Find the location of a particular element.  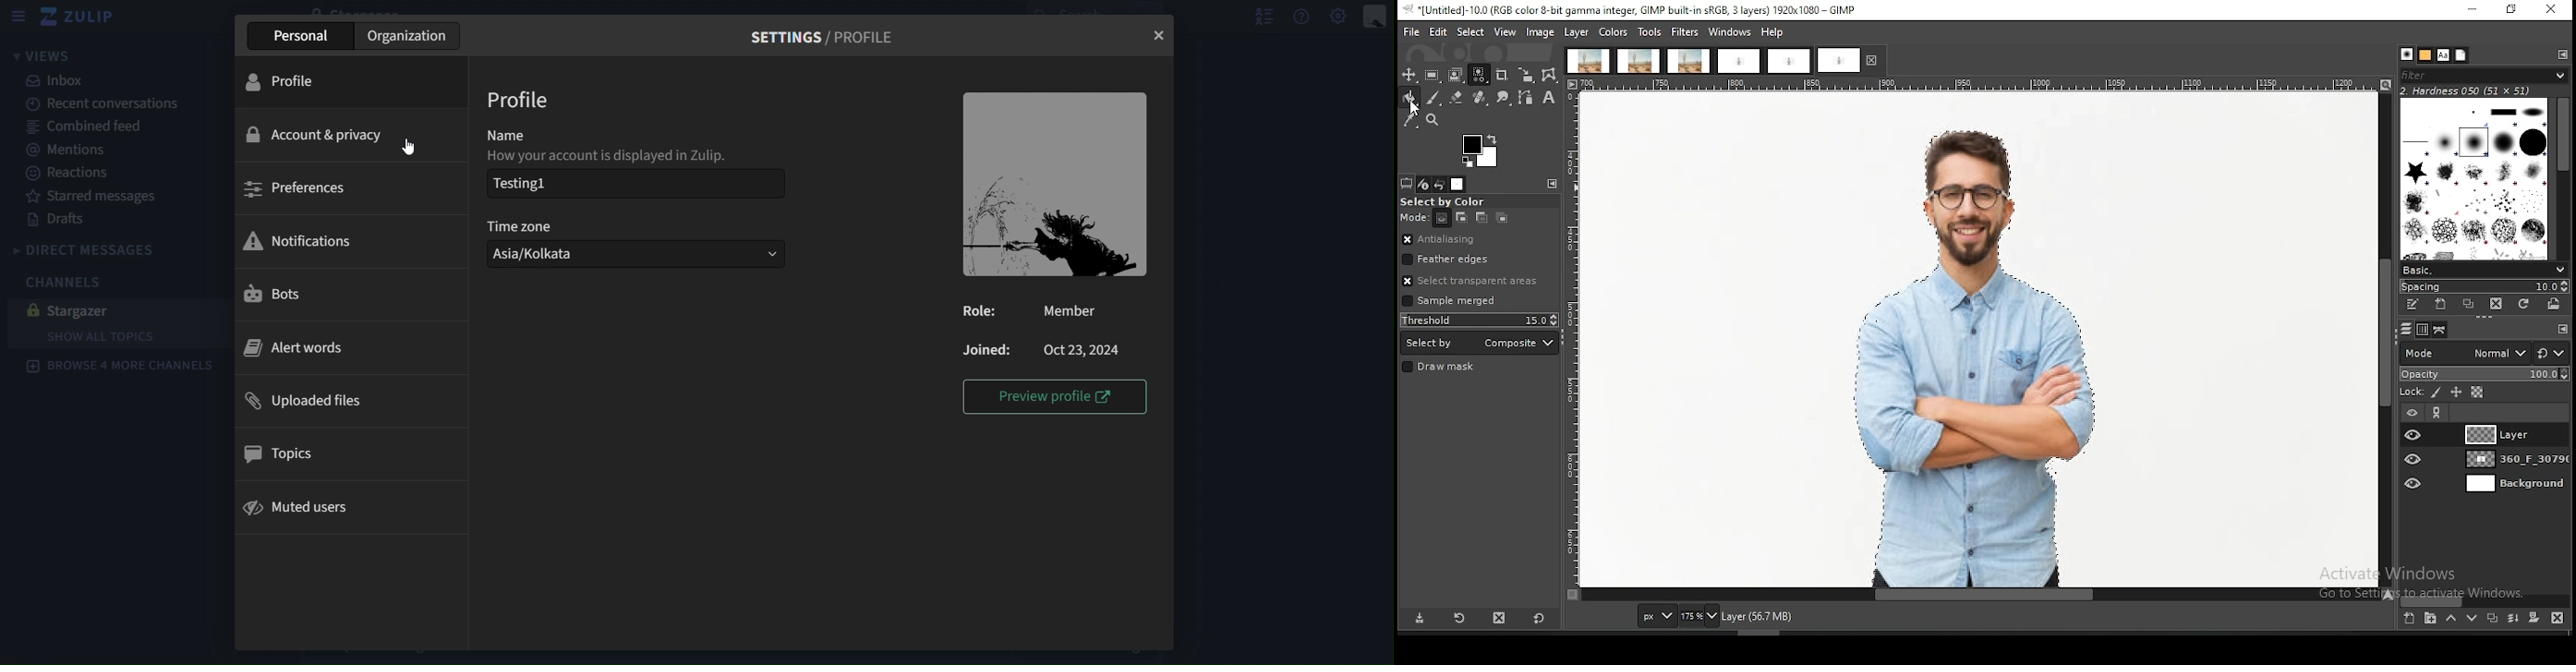

lock alpha channel is located at coordinates (2477, 393).